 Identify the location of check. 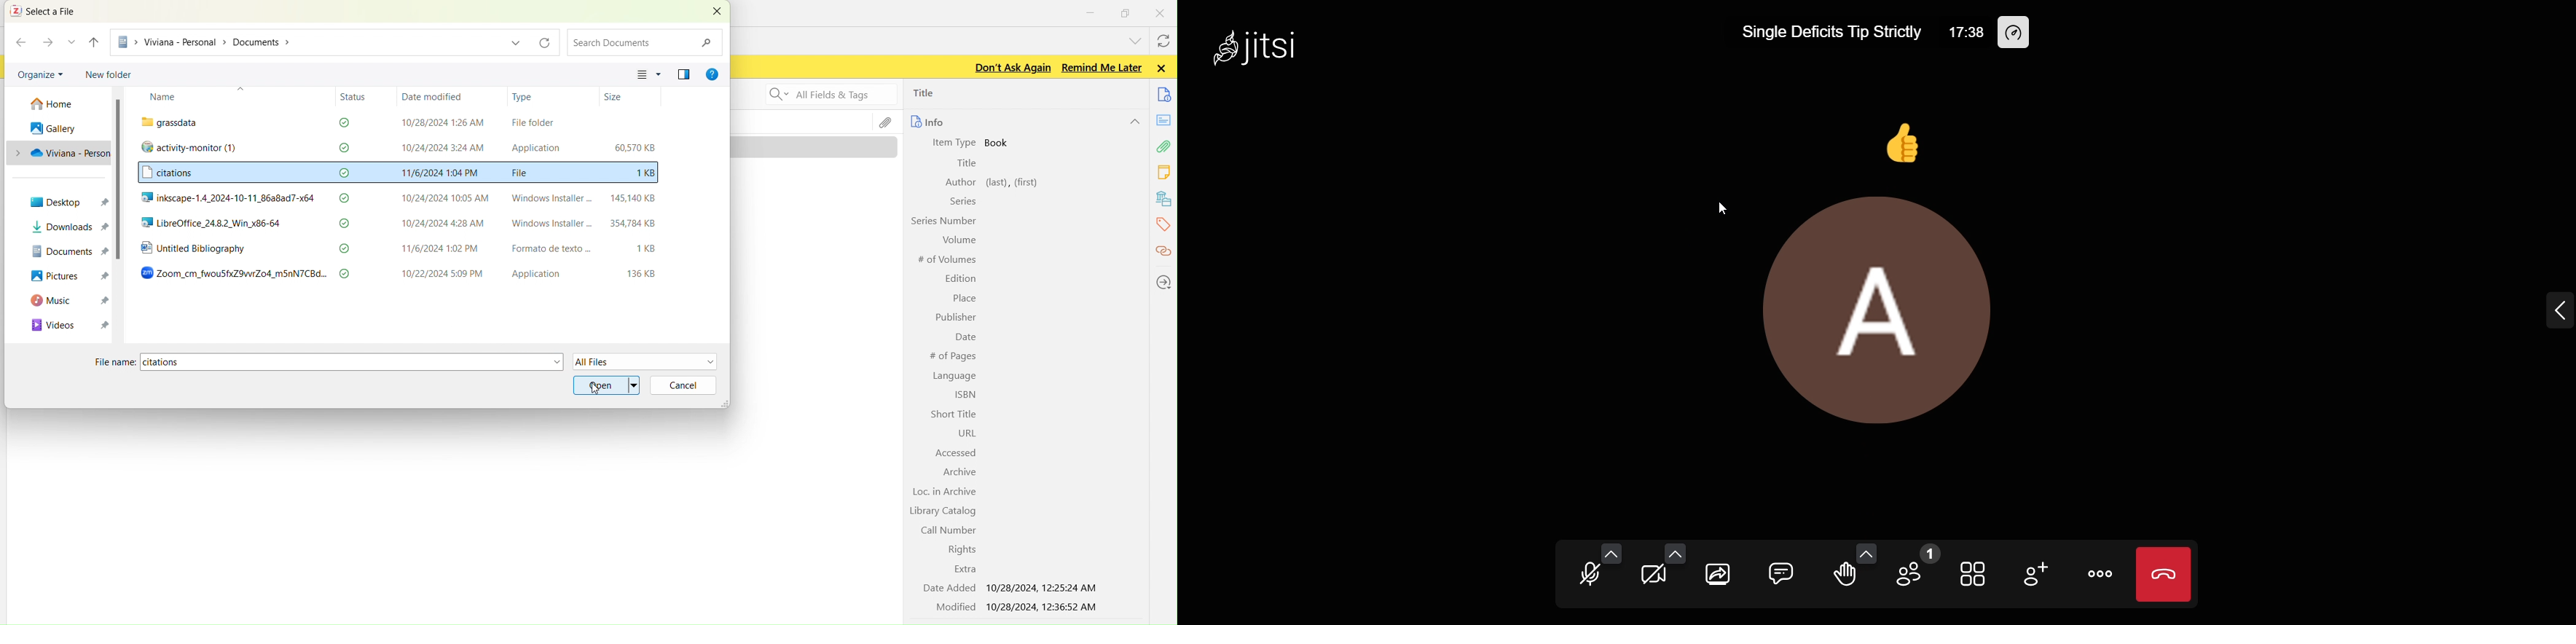
(346, 173).